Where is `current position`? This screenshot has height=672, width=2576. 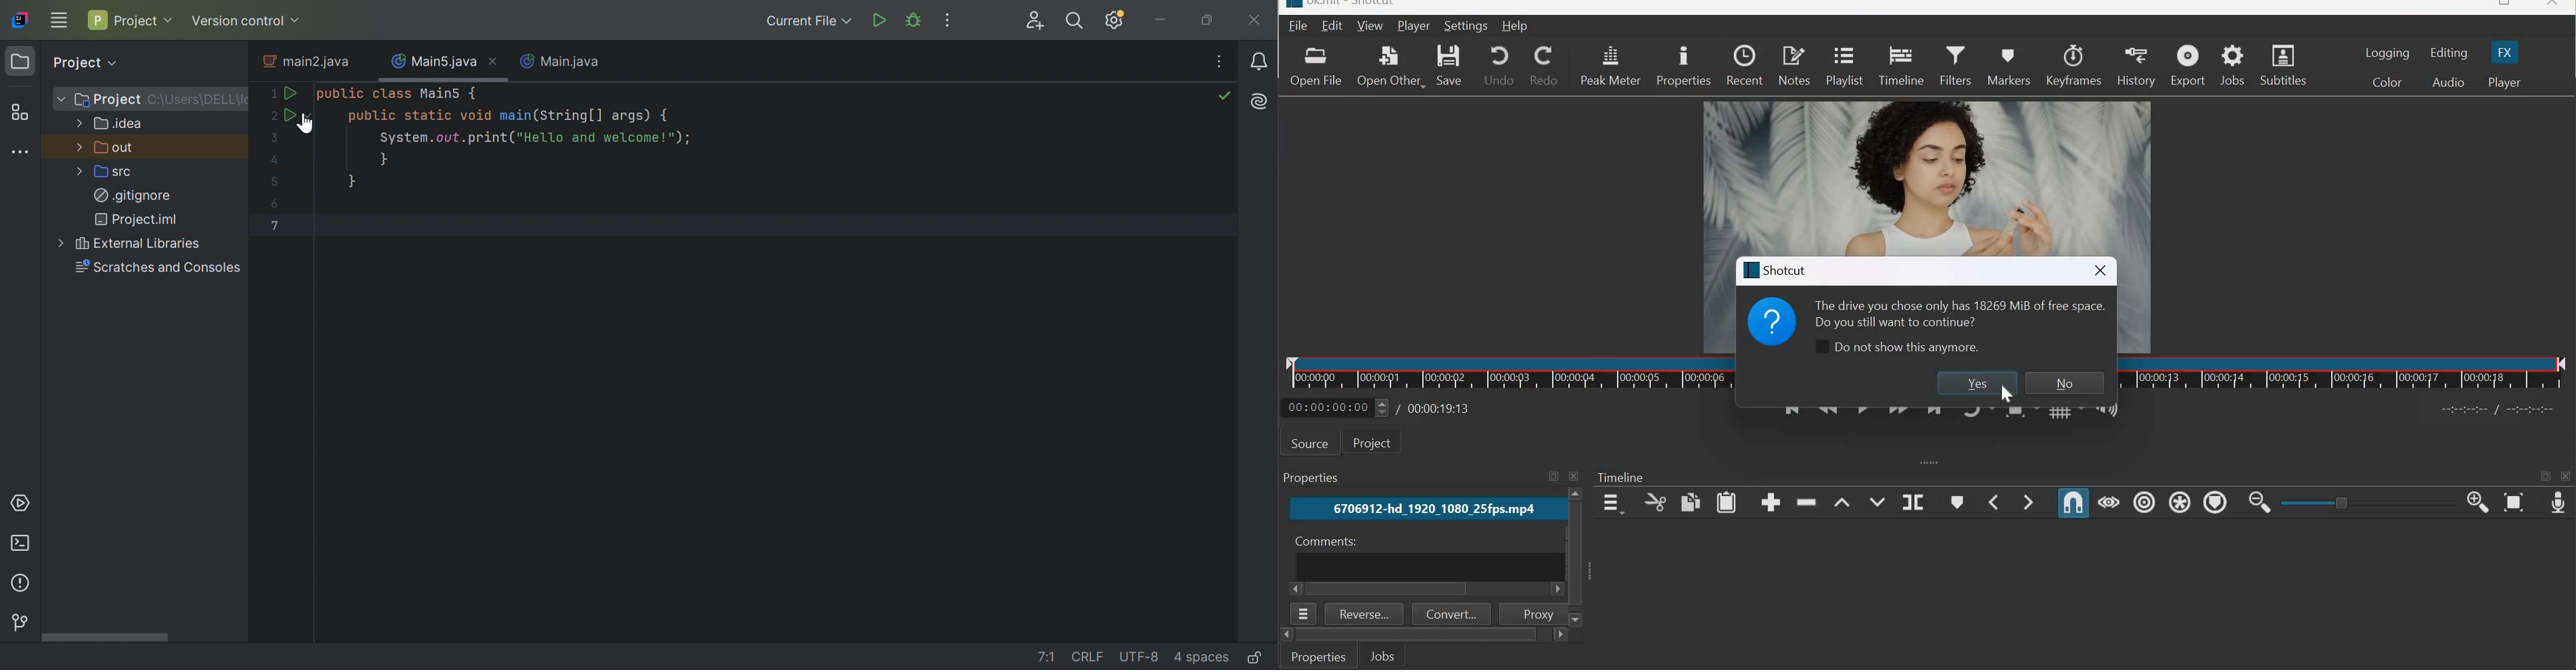
current position is located at coordinates (1336, 407).